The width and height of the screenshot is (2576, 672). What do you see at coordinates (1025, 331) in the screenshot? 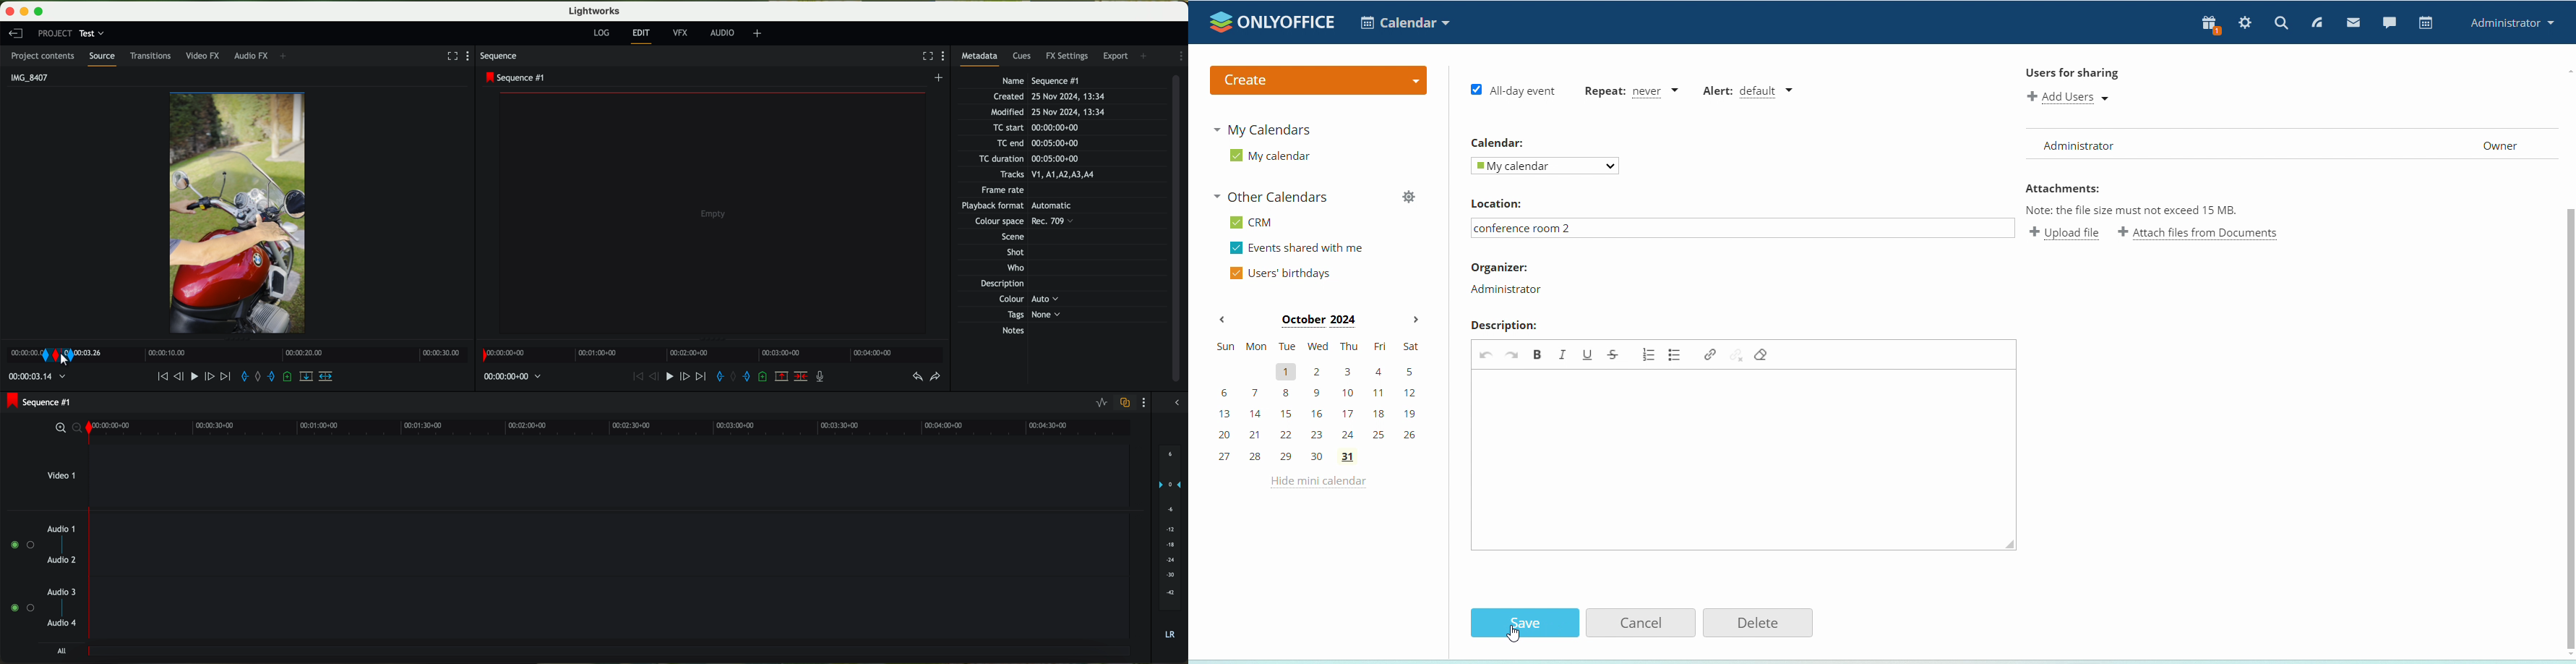
I see `Notes` at bounding box center [1025, 331].